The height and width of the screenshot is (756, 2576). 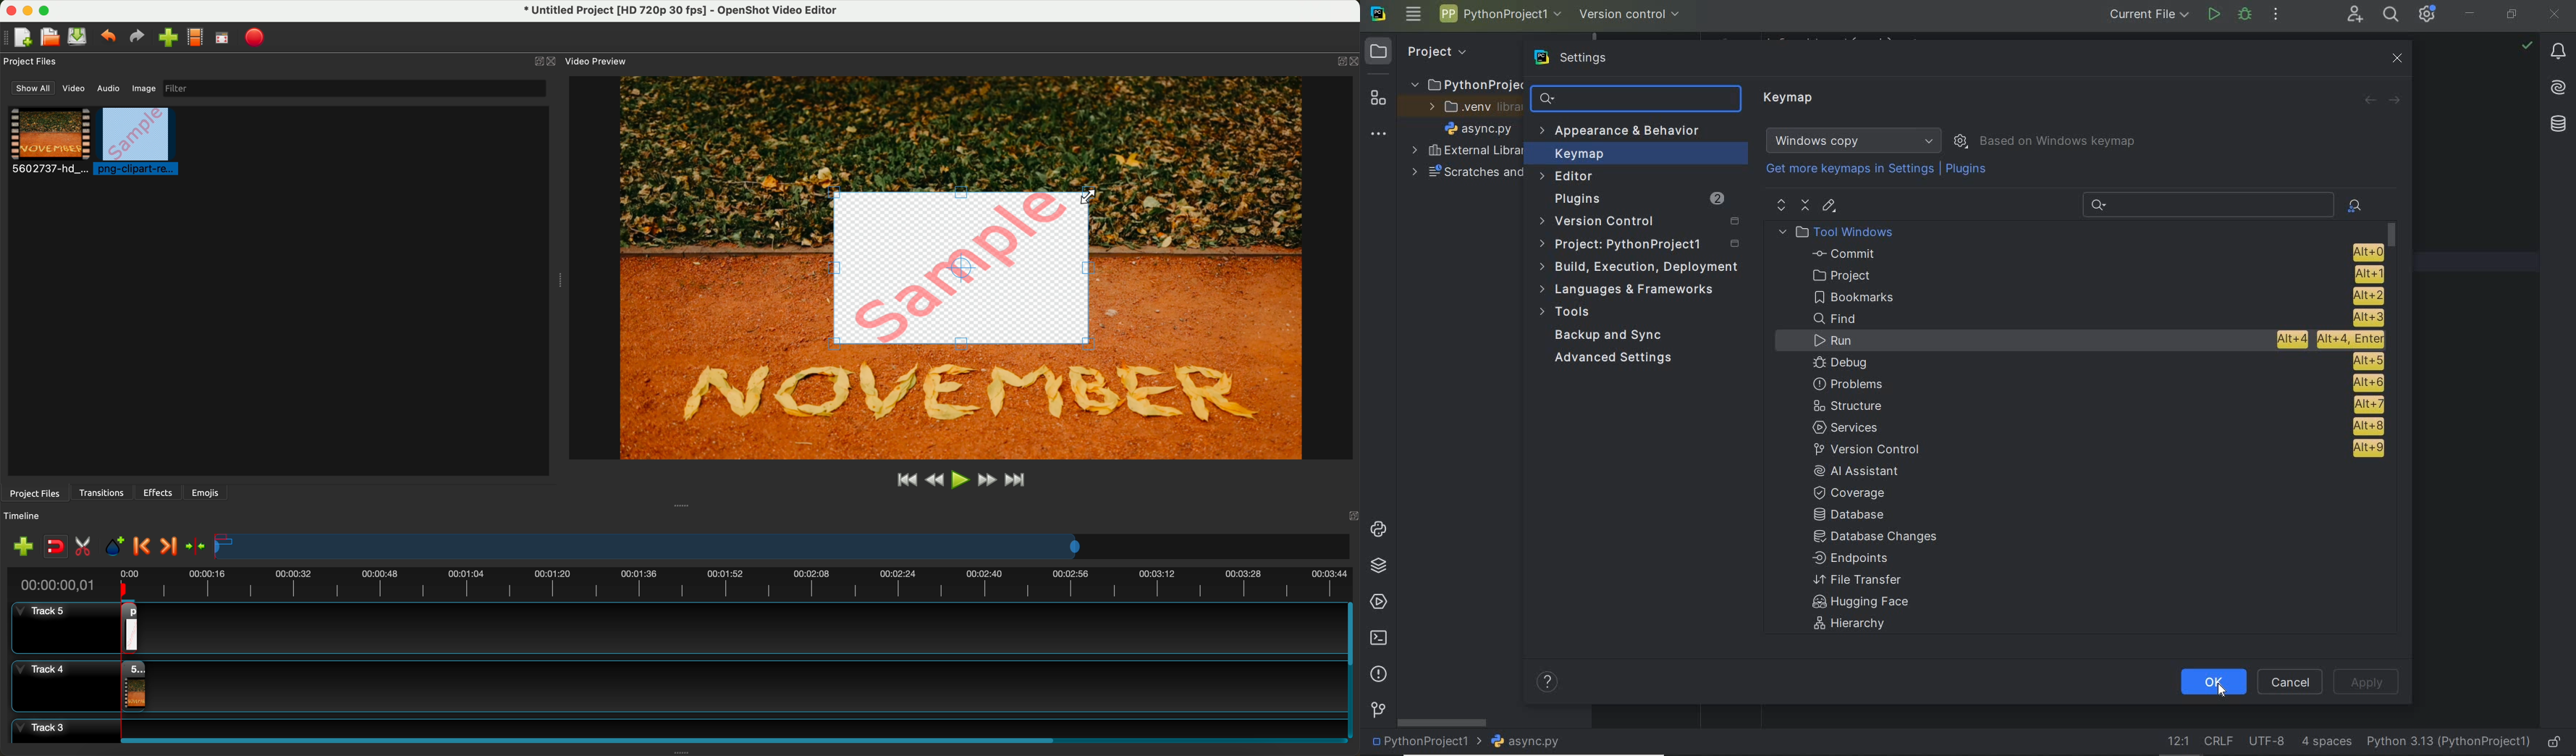 I want to click on File Encoding, so click(x=2268, y=742).